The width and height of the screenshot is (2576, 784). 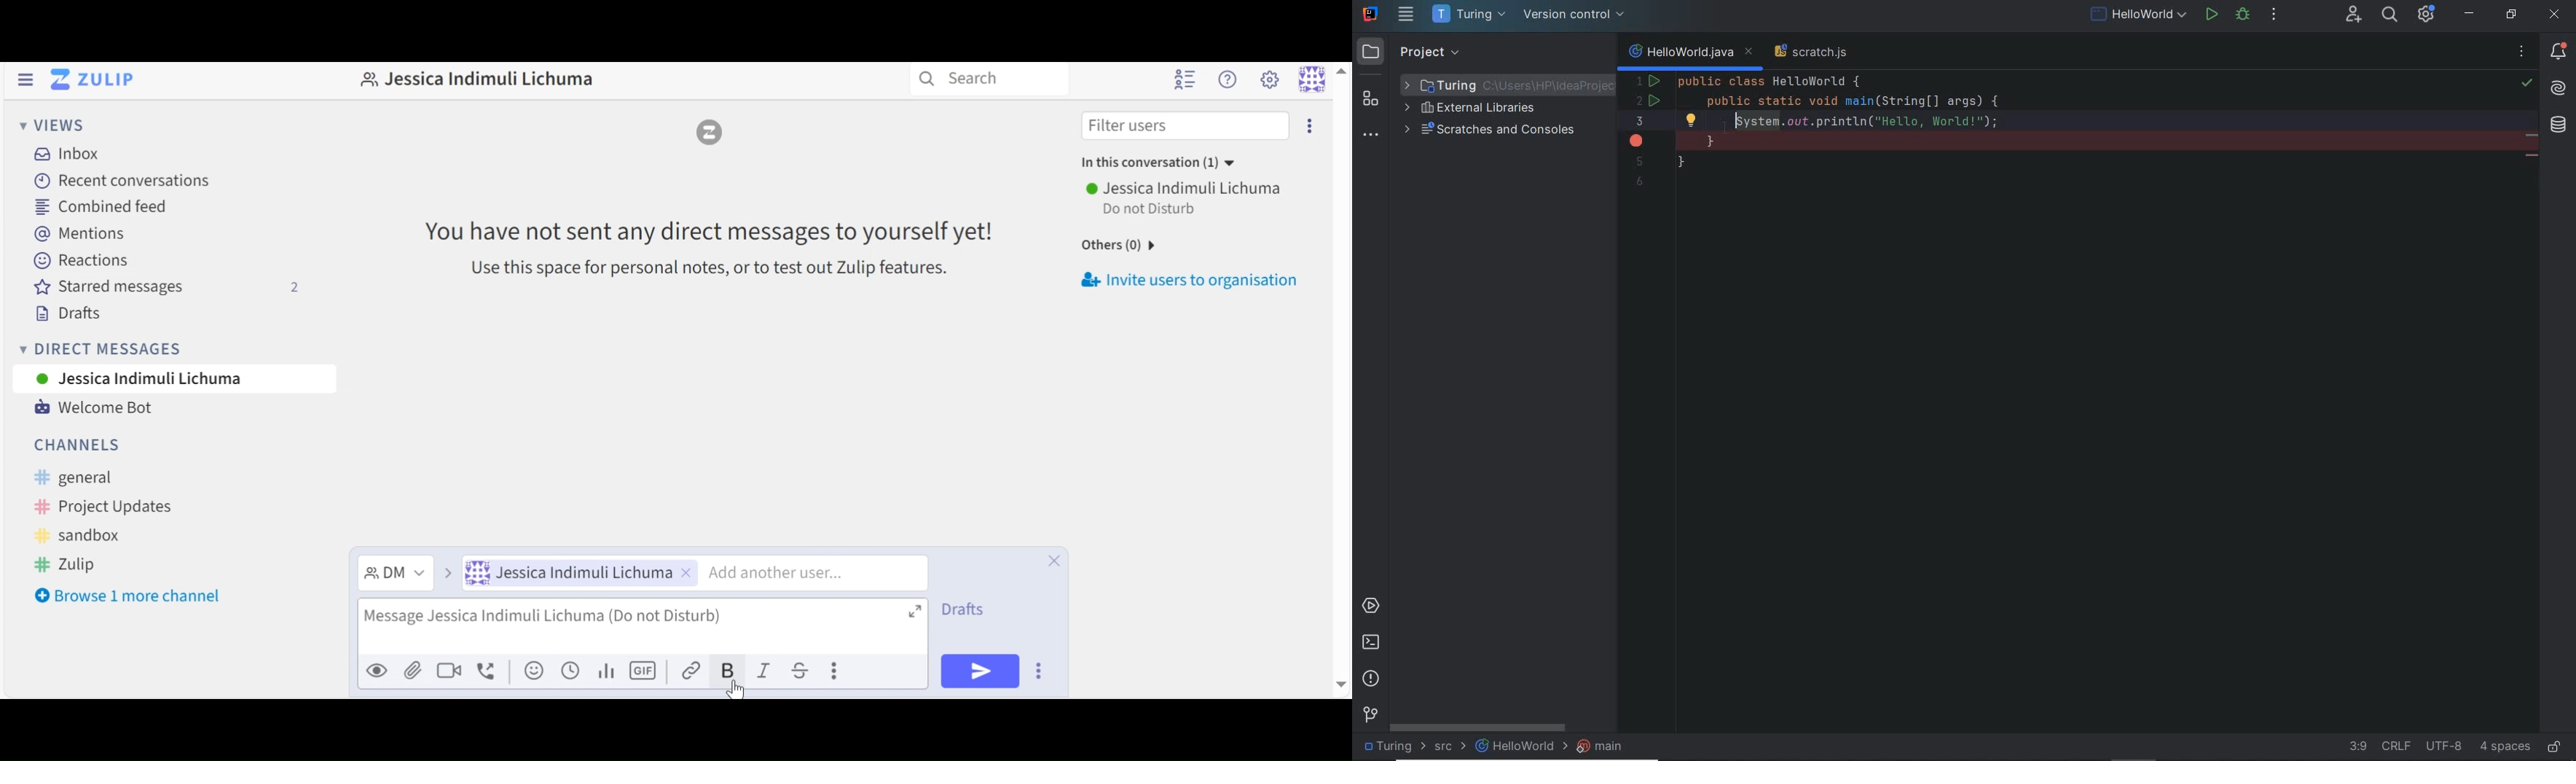 I want to click on Send, so click(x=980, y=670).